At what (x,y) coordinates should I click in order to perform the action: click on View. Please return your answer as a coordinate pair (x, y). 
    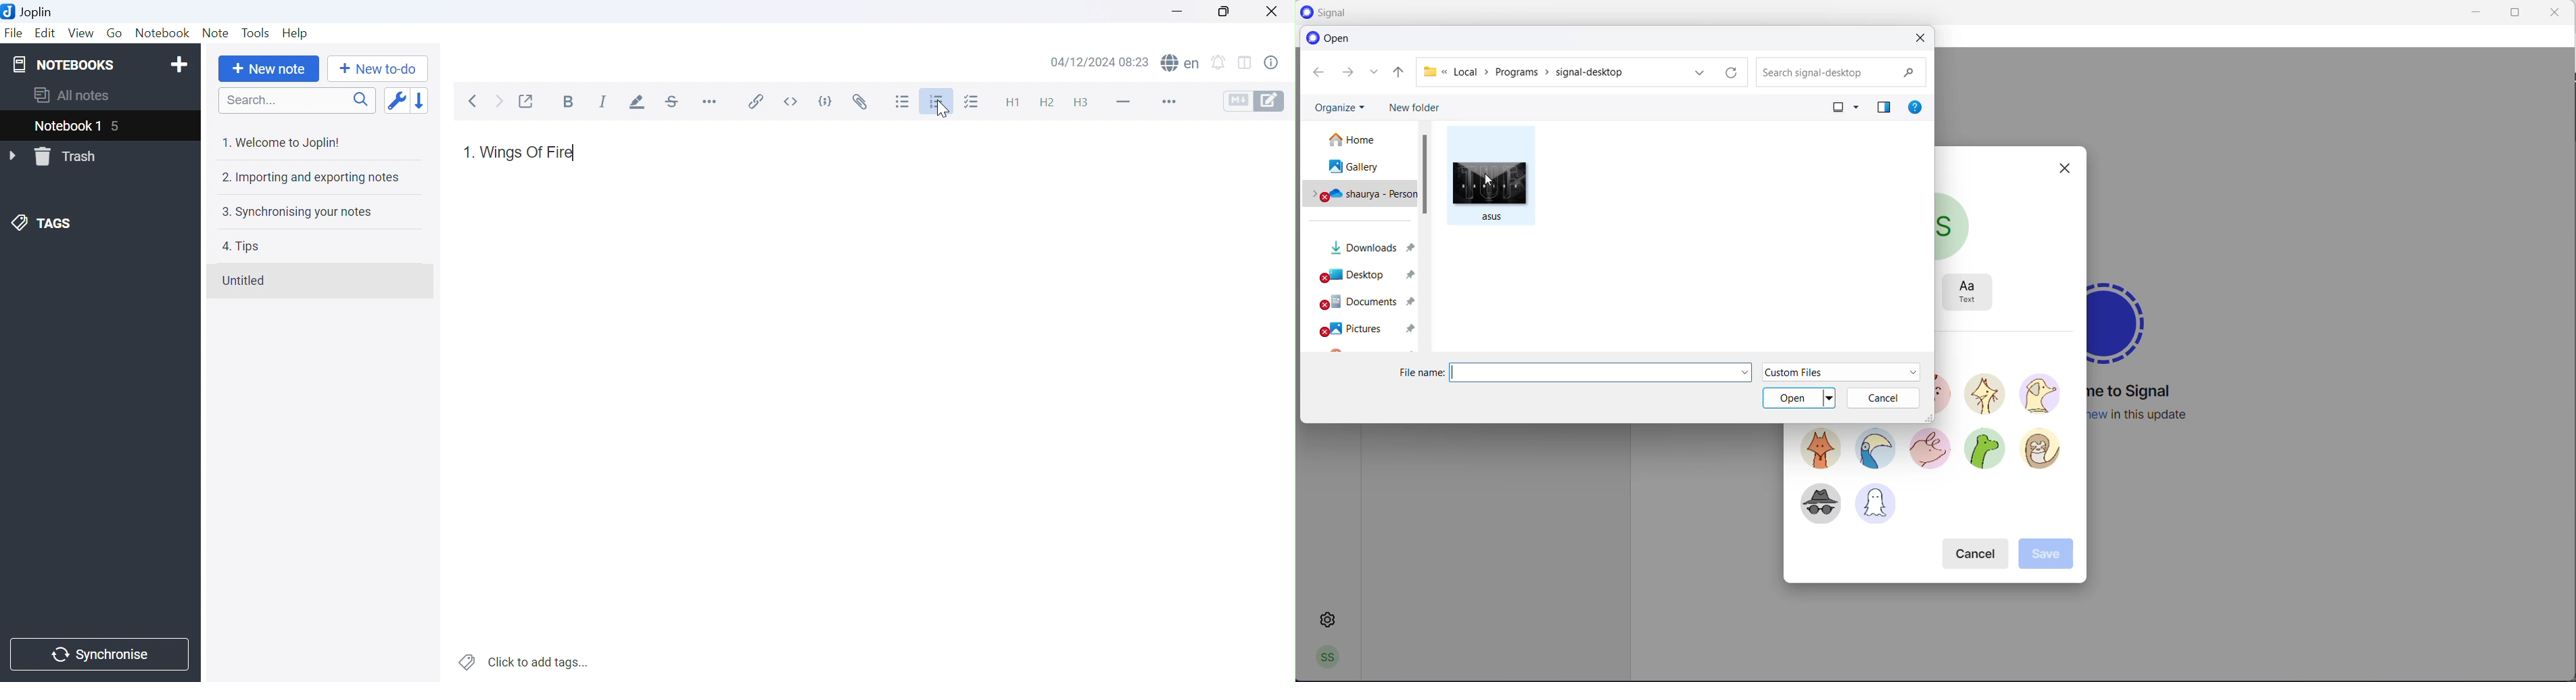
    Looking at the image, I should click on (82, 32).